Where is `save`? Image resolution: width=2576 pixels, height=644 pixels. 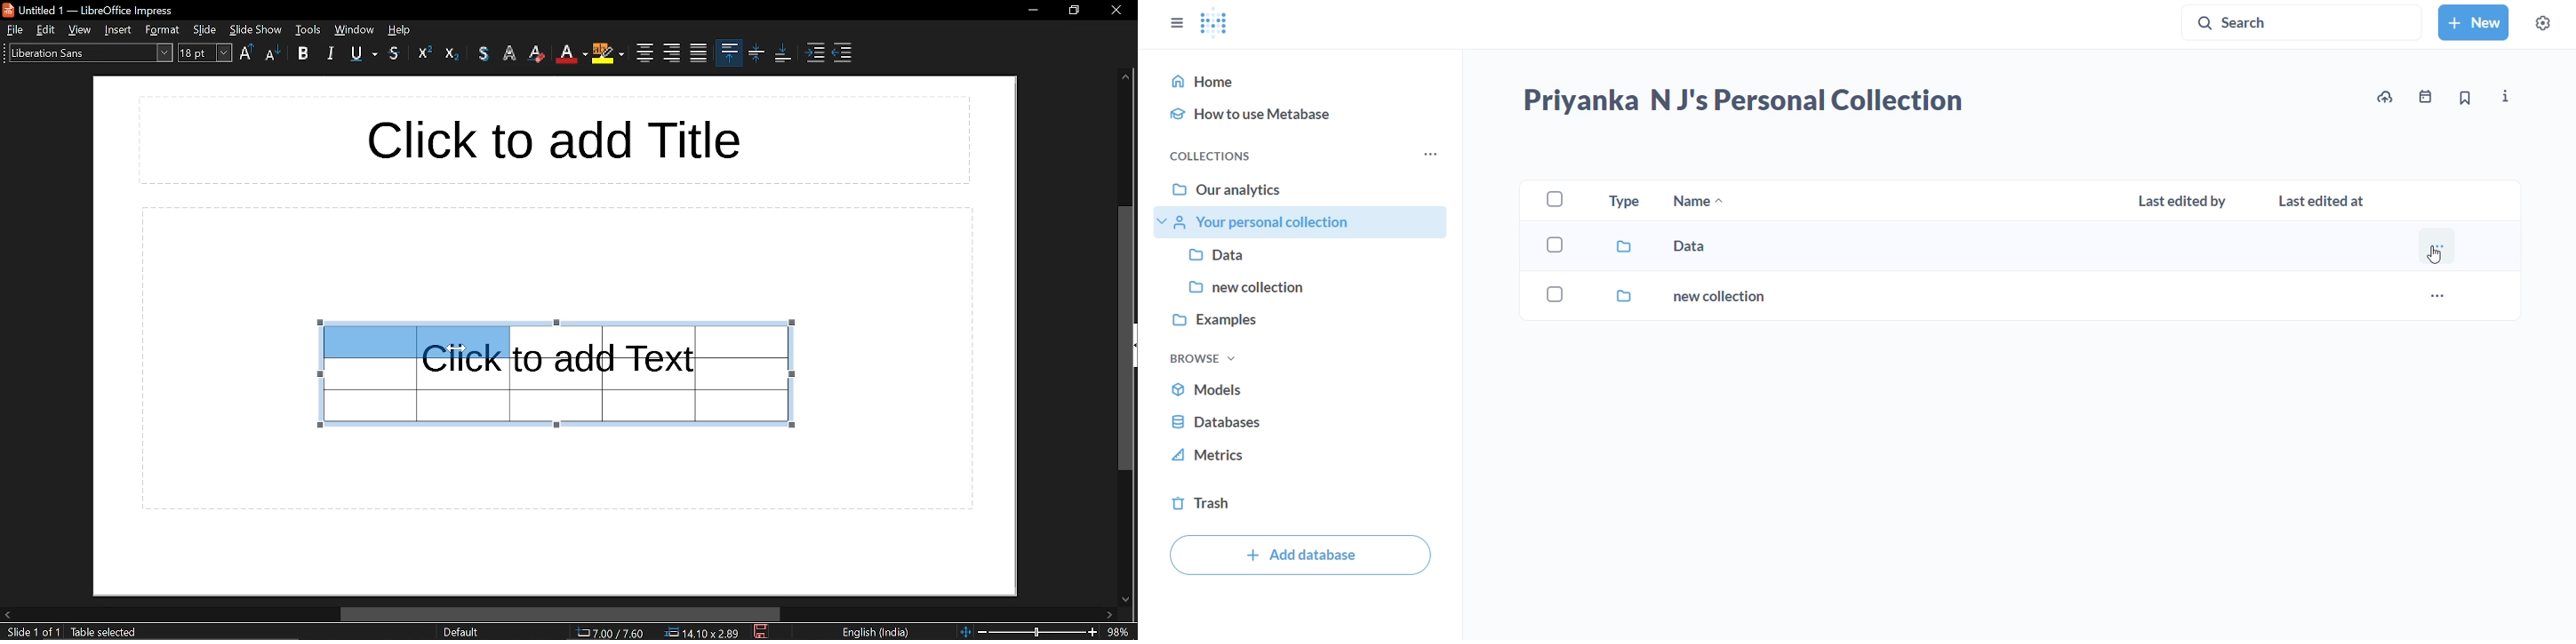 save is located at coordinates (763, 632).